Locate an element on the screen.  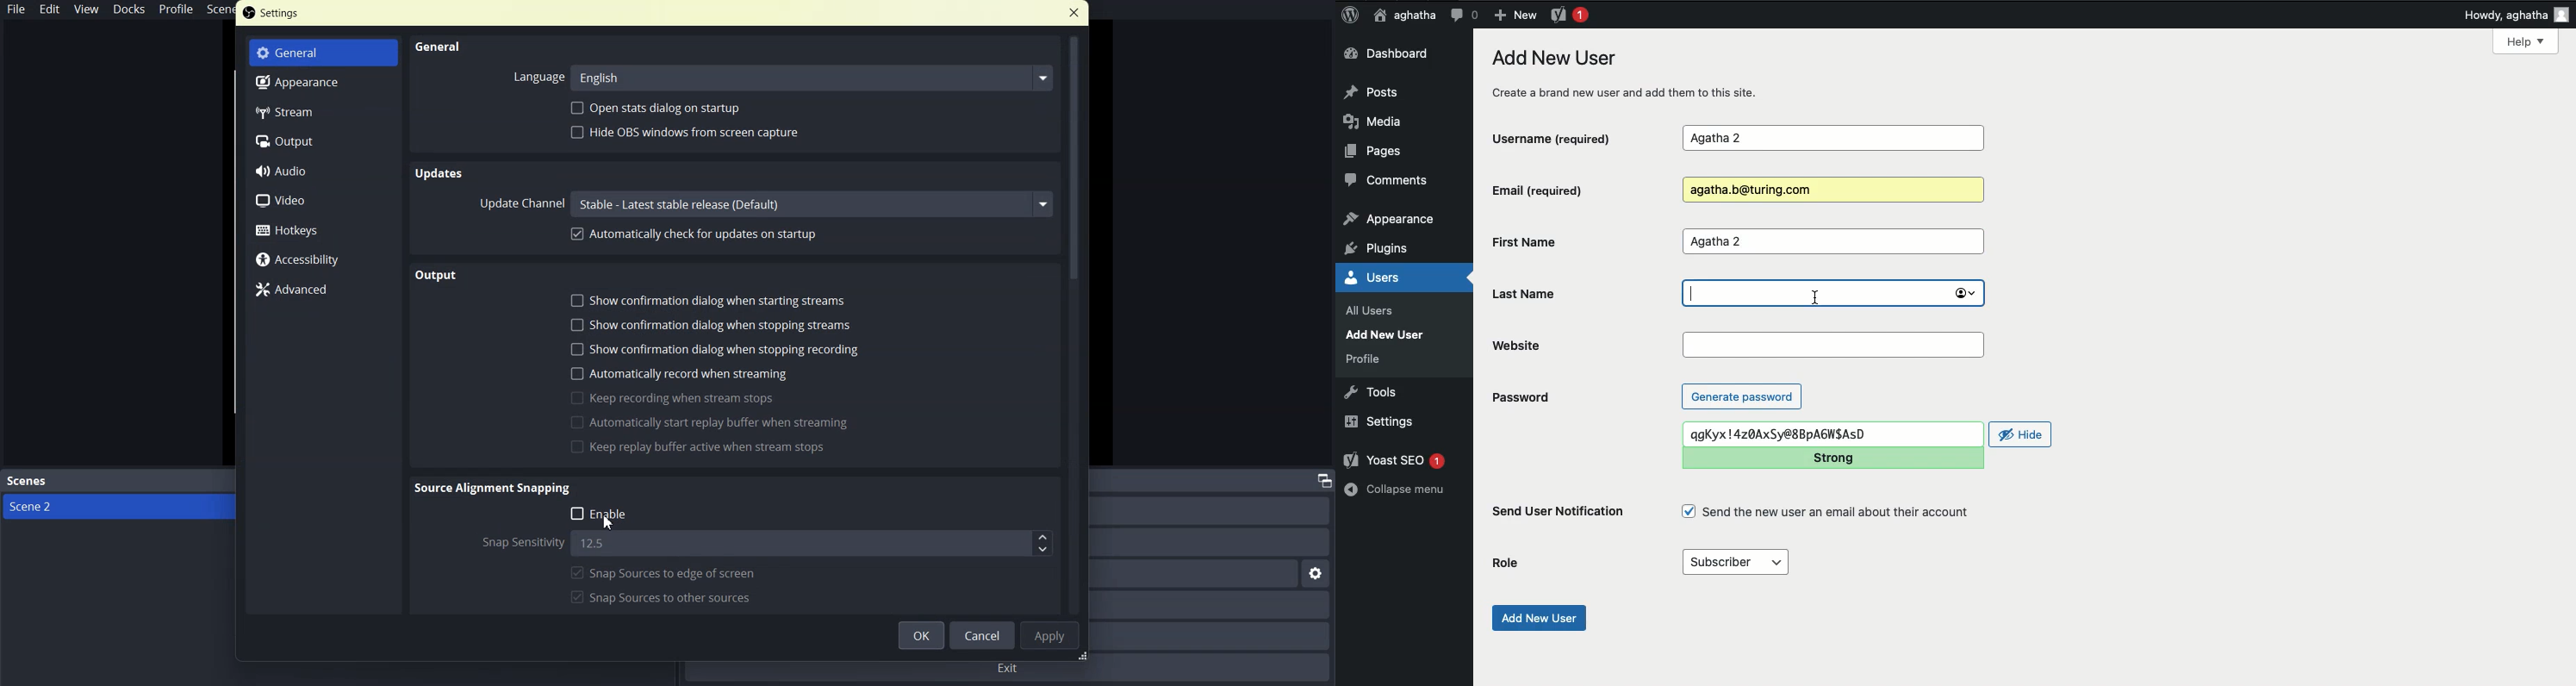
Send user notification  is located at coordinates (1559, 514).